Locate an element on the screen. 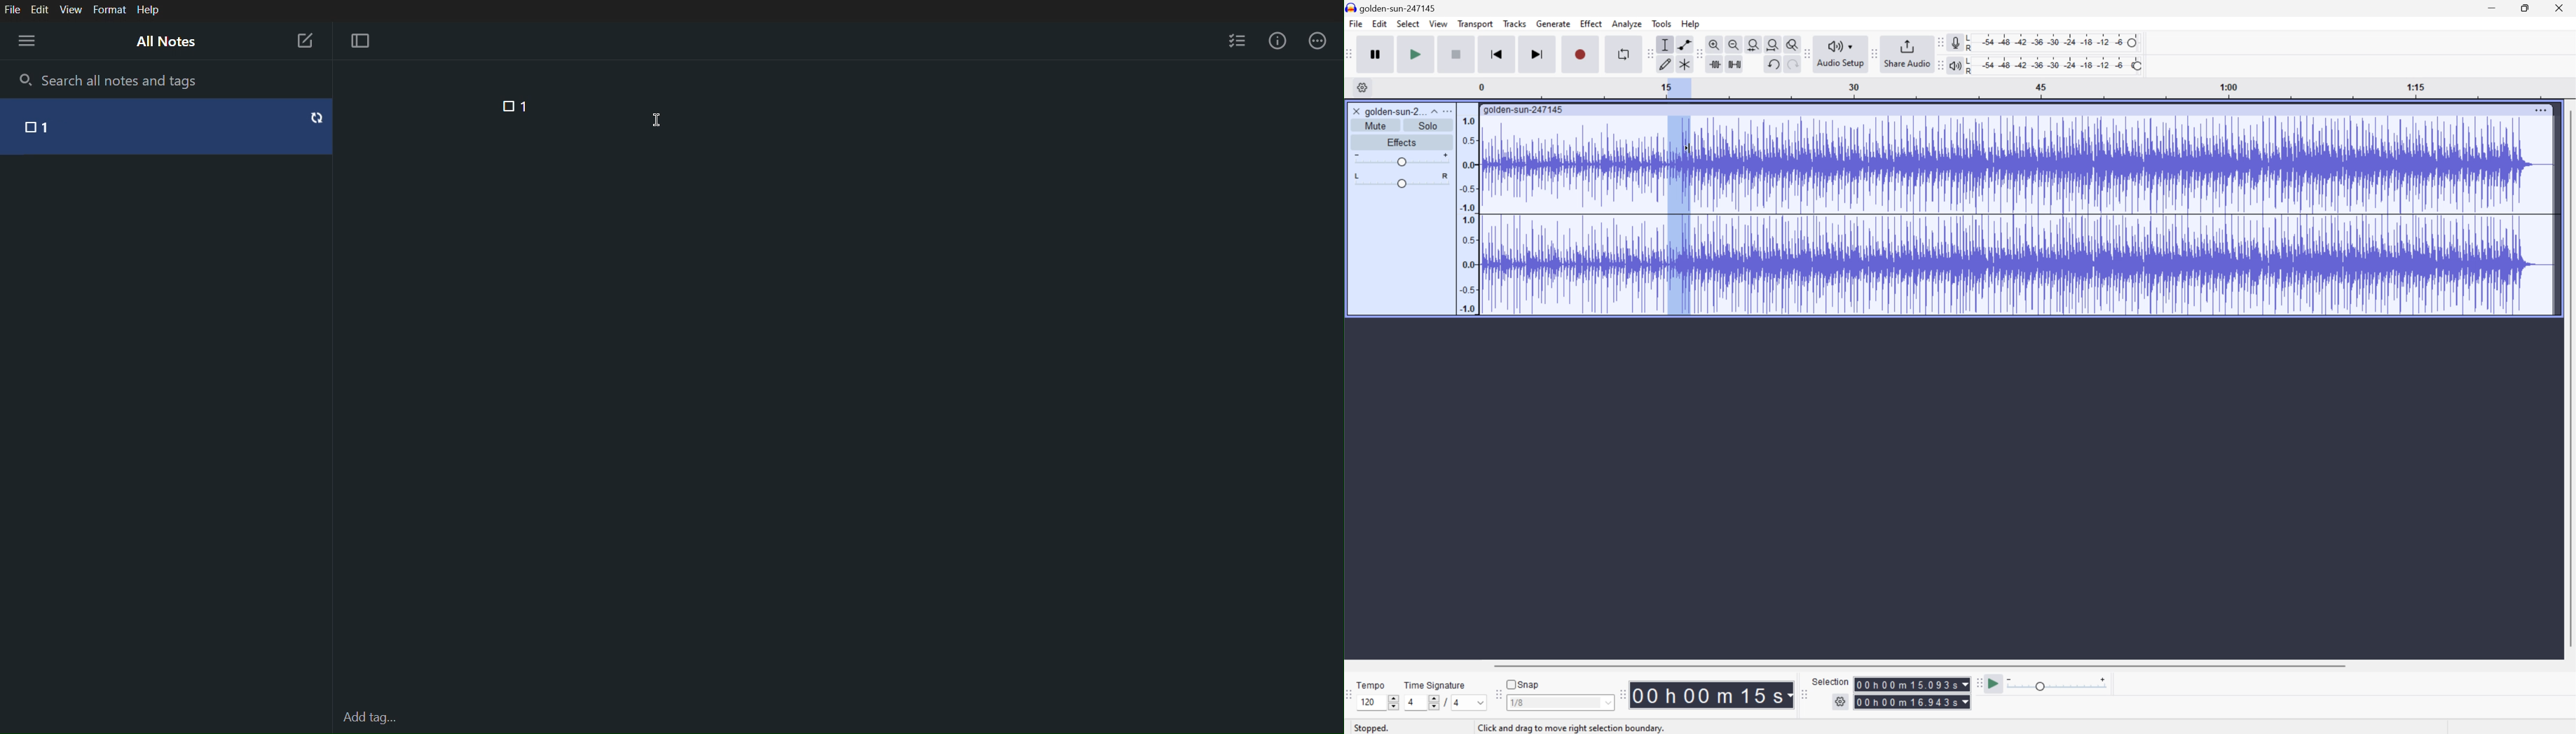 Image resolution: width=2576 pixels, height=756 pixels. Recording level: 62% is located at coordinates (2055, 41).